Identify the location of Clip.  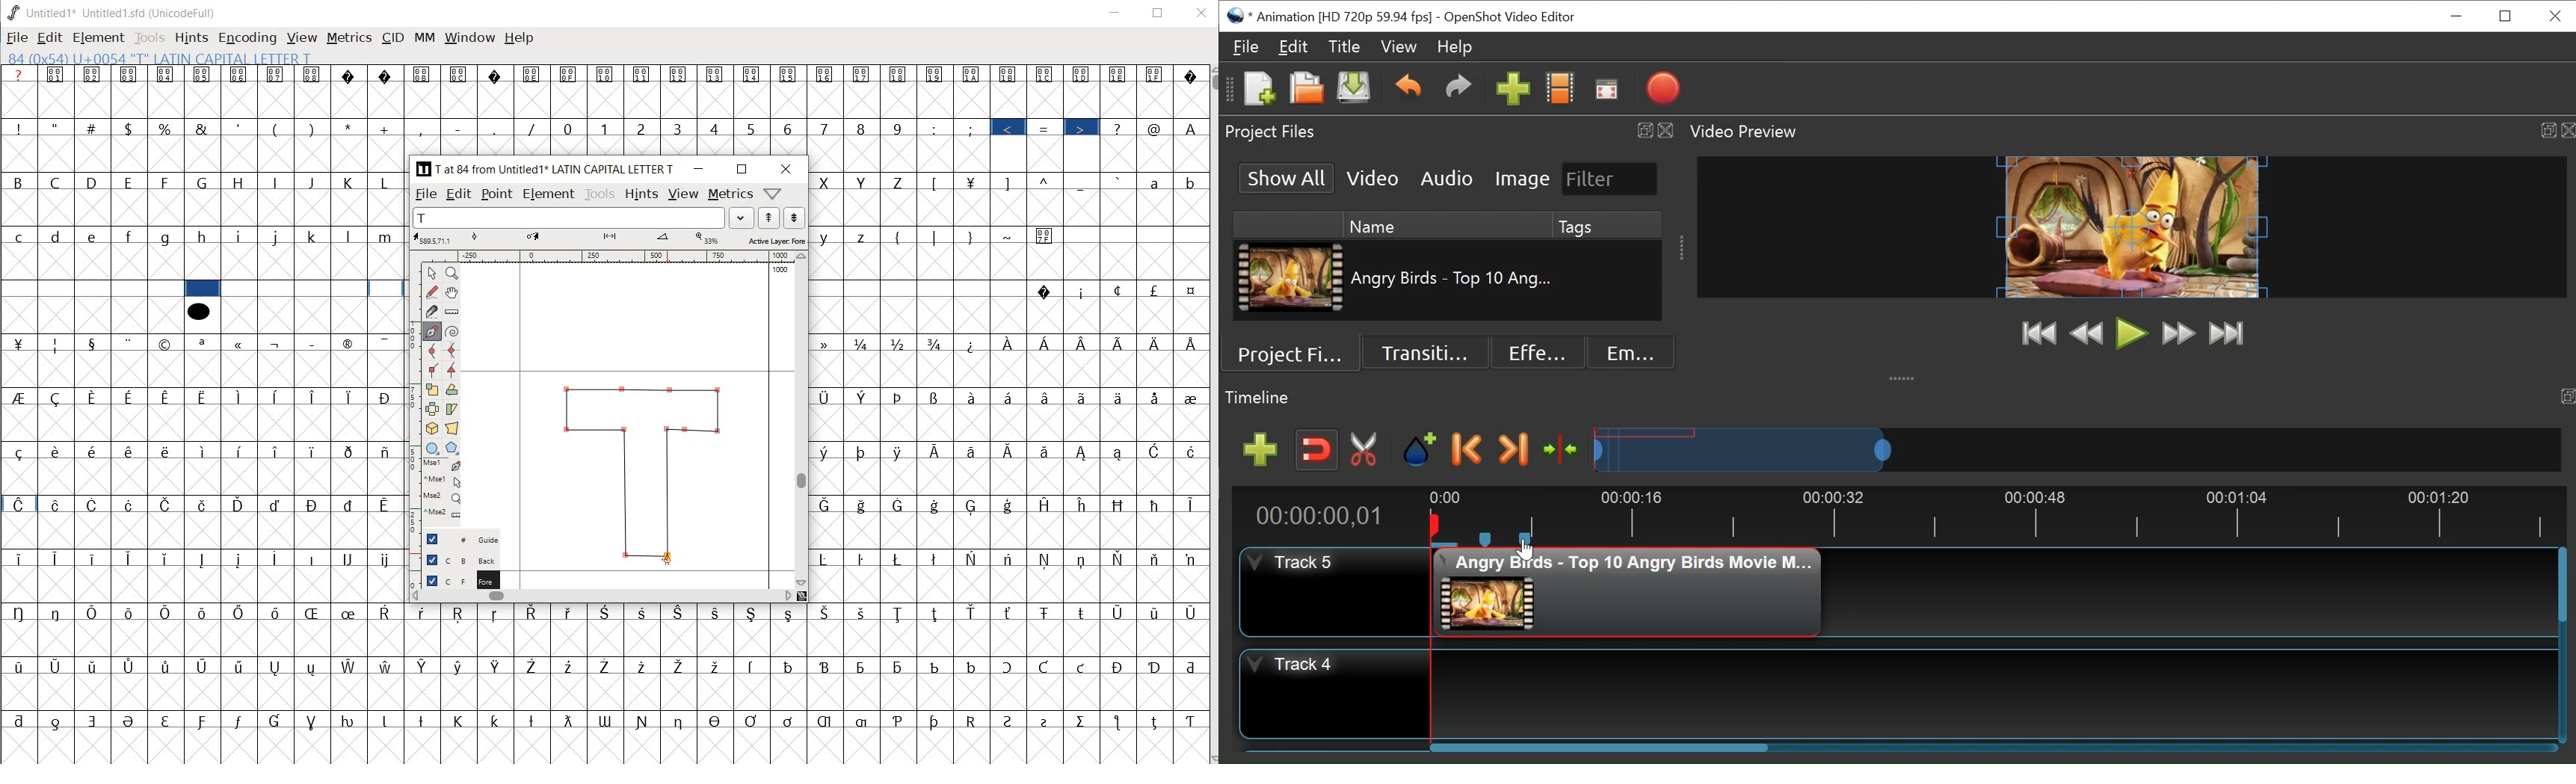
(1631, 590).